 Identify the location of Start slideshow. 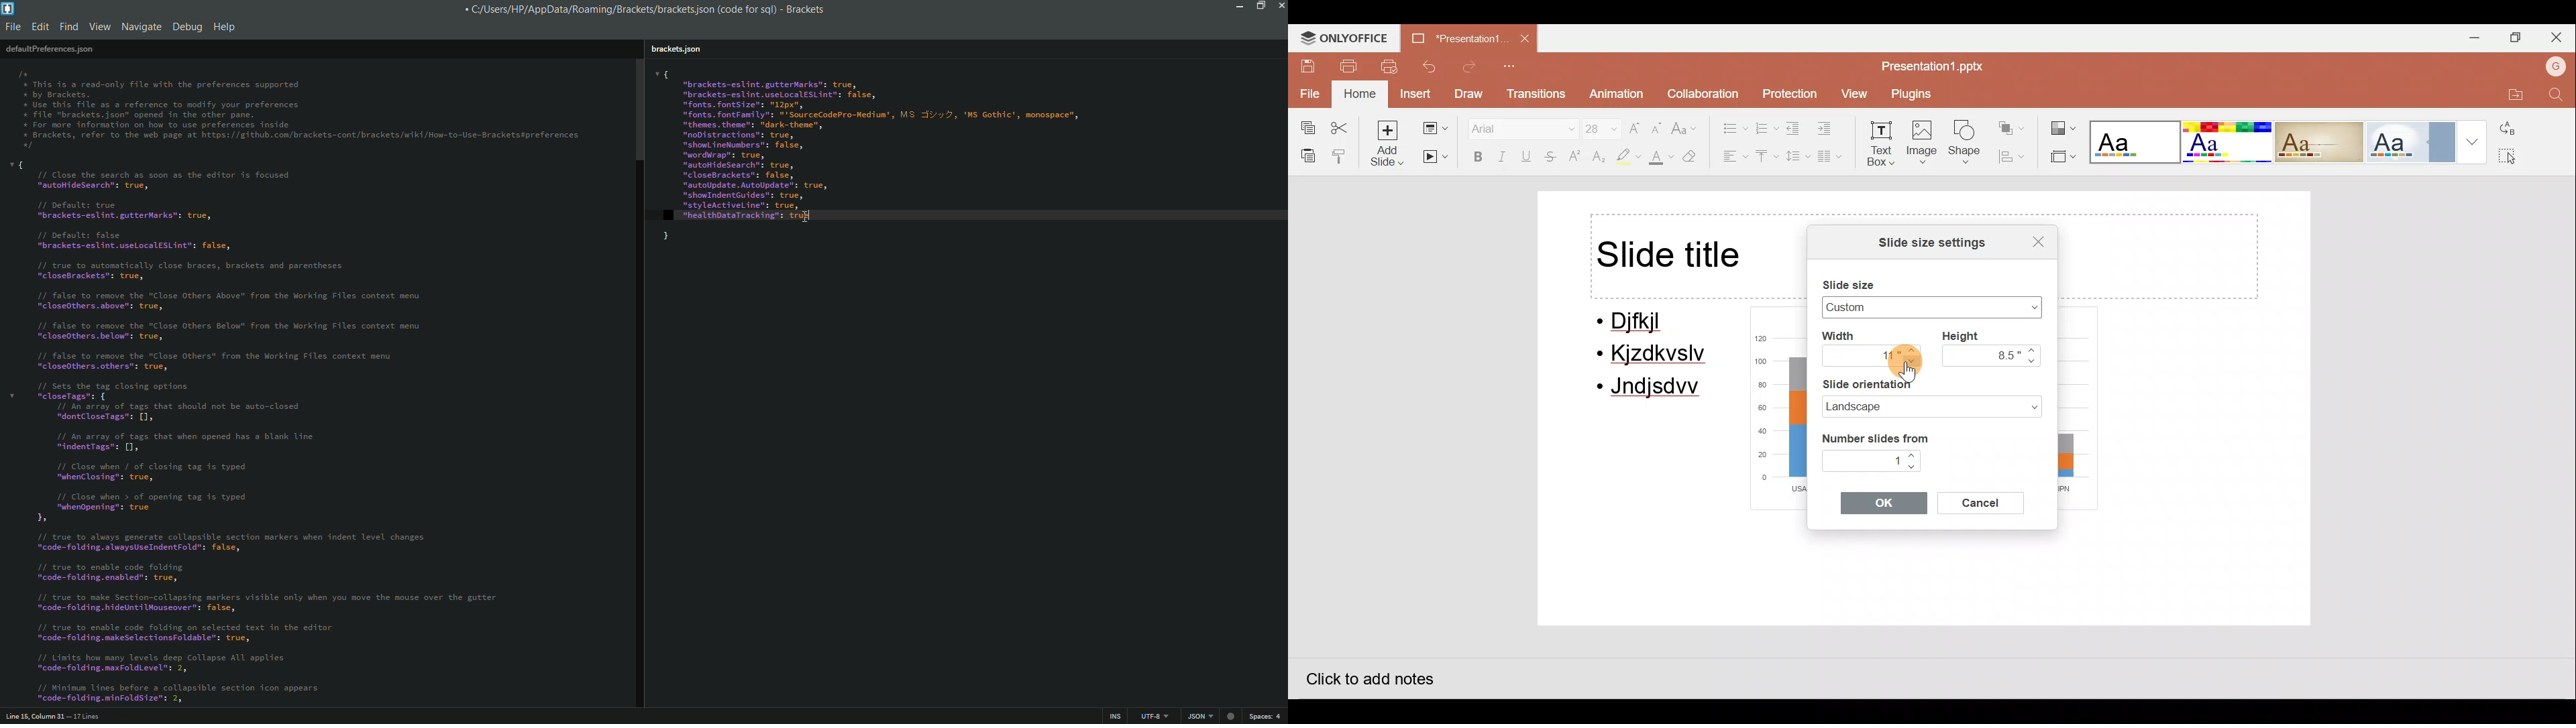
(1436, 158).